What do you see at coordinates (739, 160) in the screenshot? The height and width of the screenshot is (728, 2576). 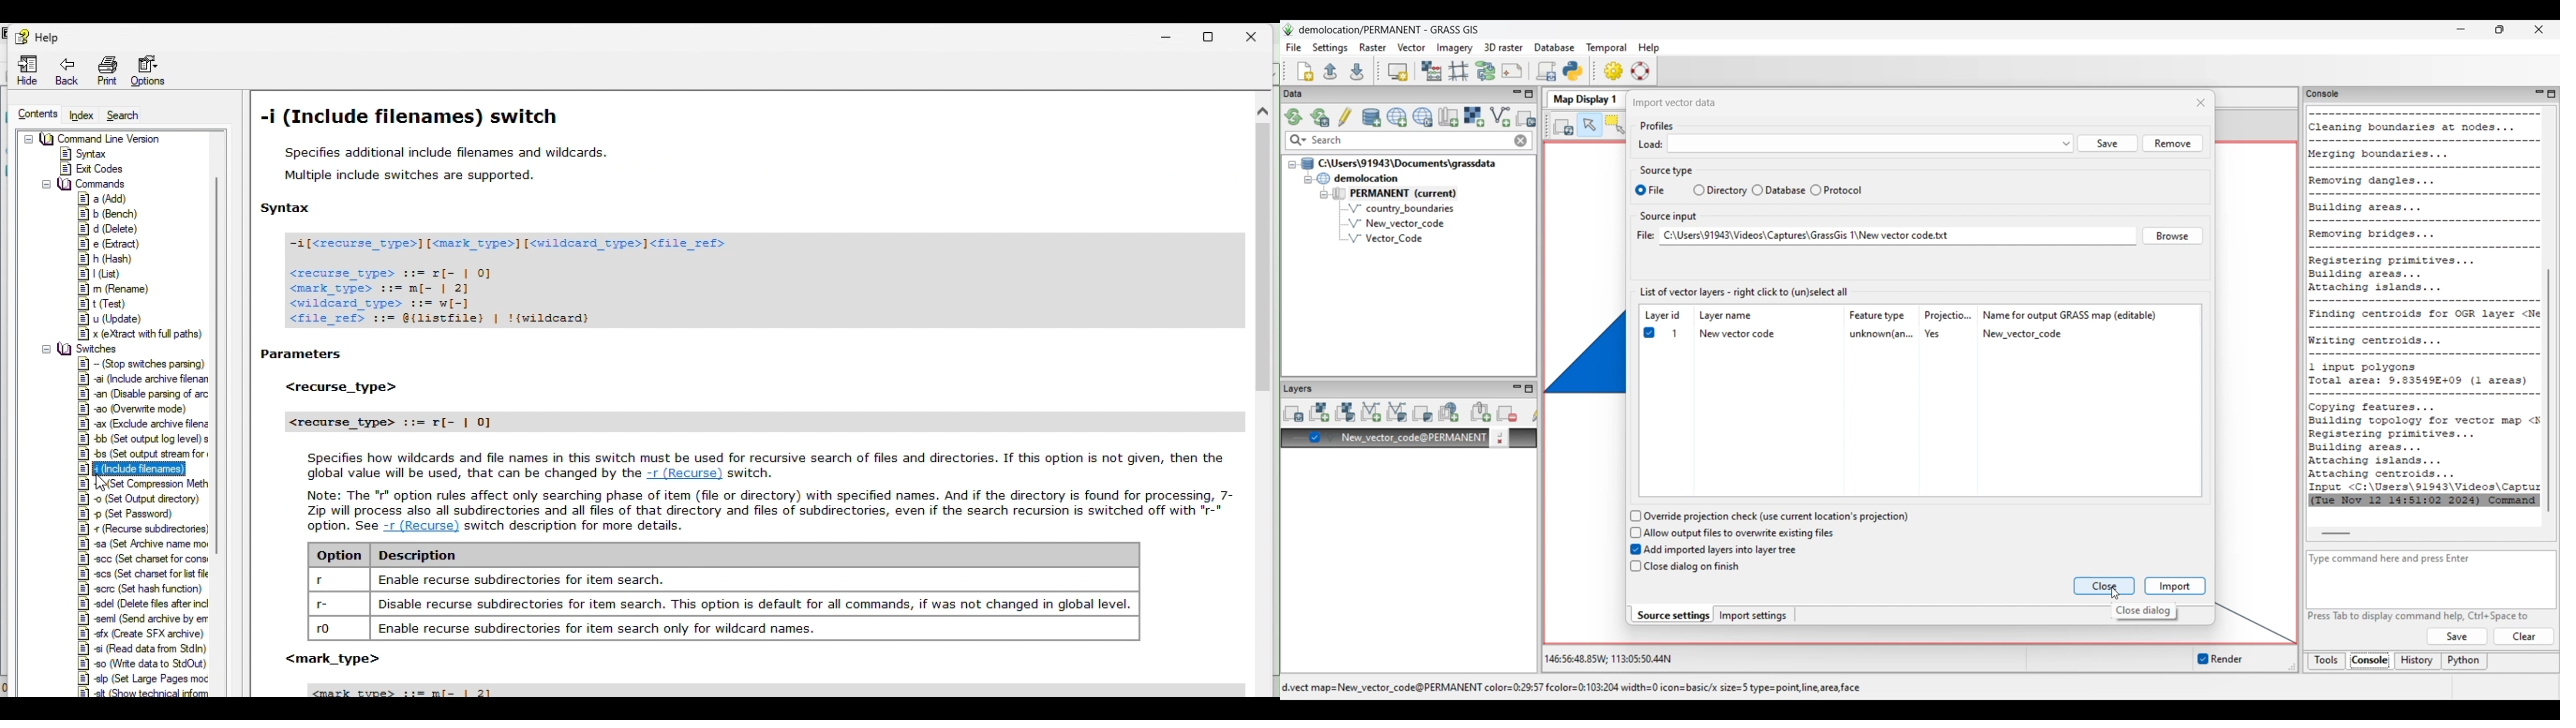 I see `Include file name page` at bounding box center [739, 160].